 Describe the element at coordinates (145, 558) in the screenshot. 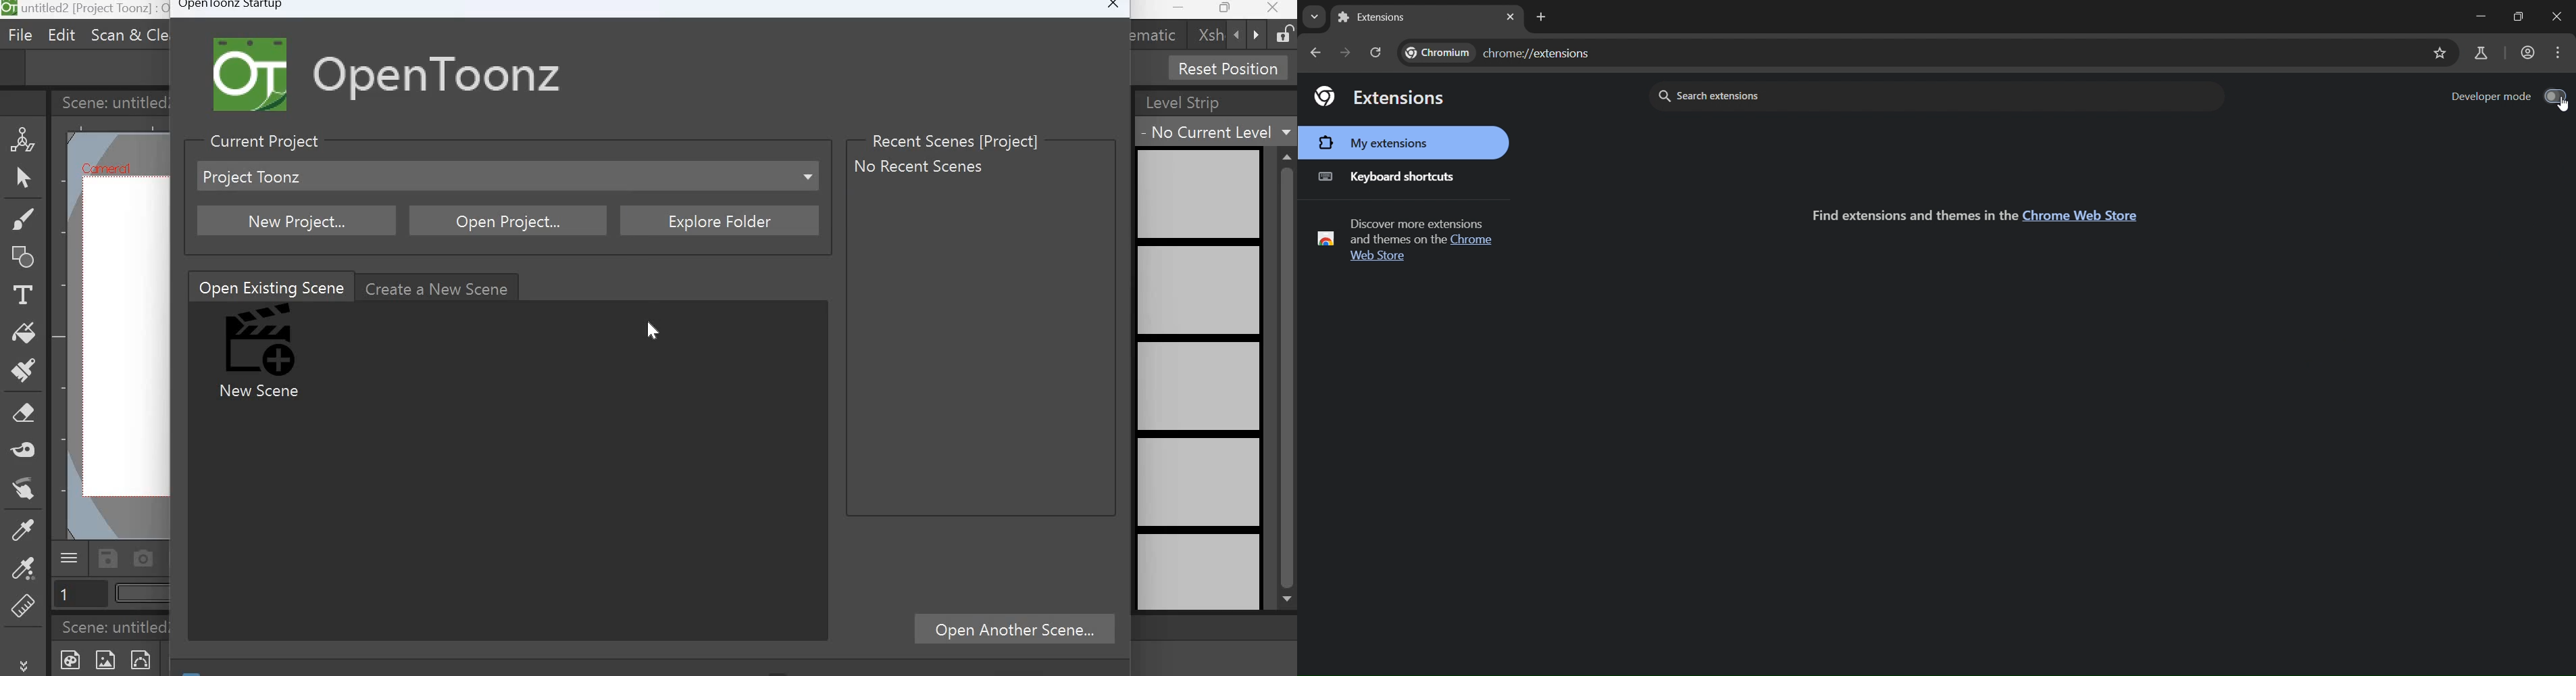

I see `Capture` at that location.